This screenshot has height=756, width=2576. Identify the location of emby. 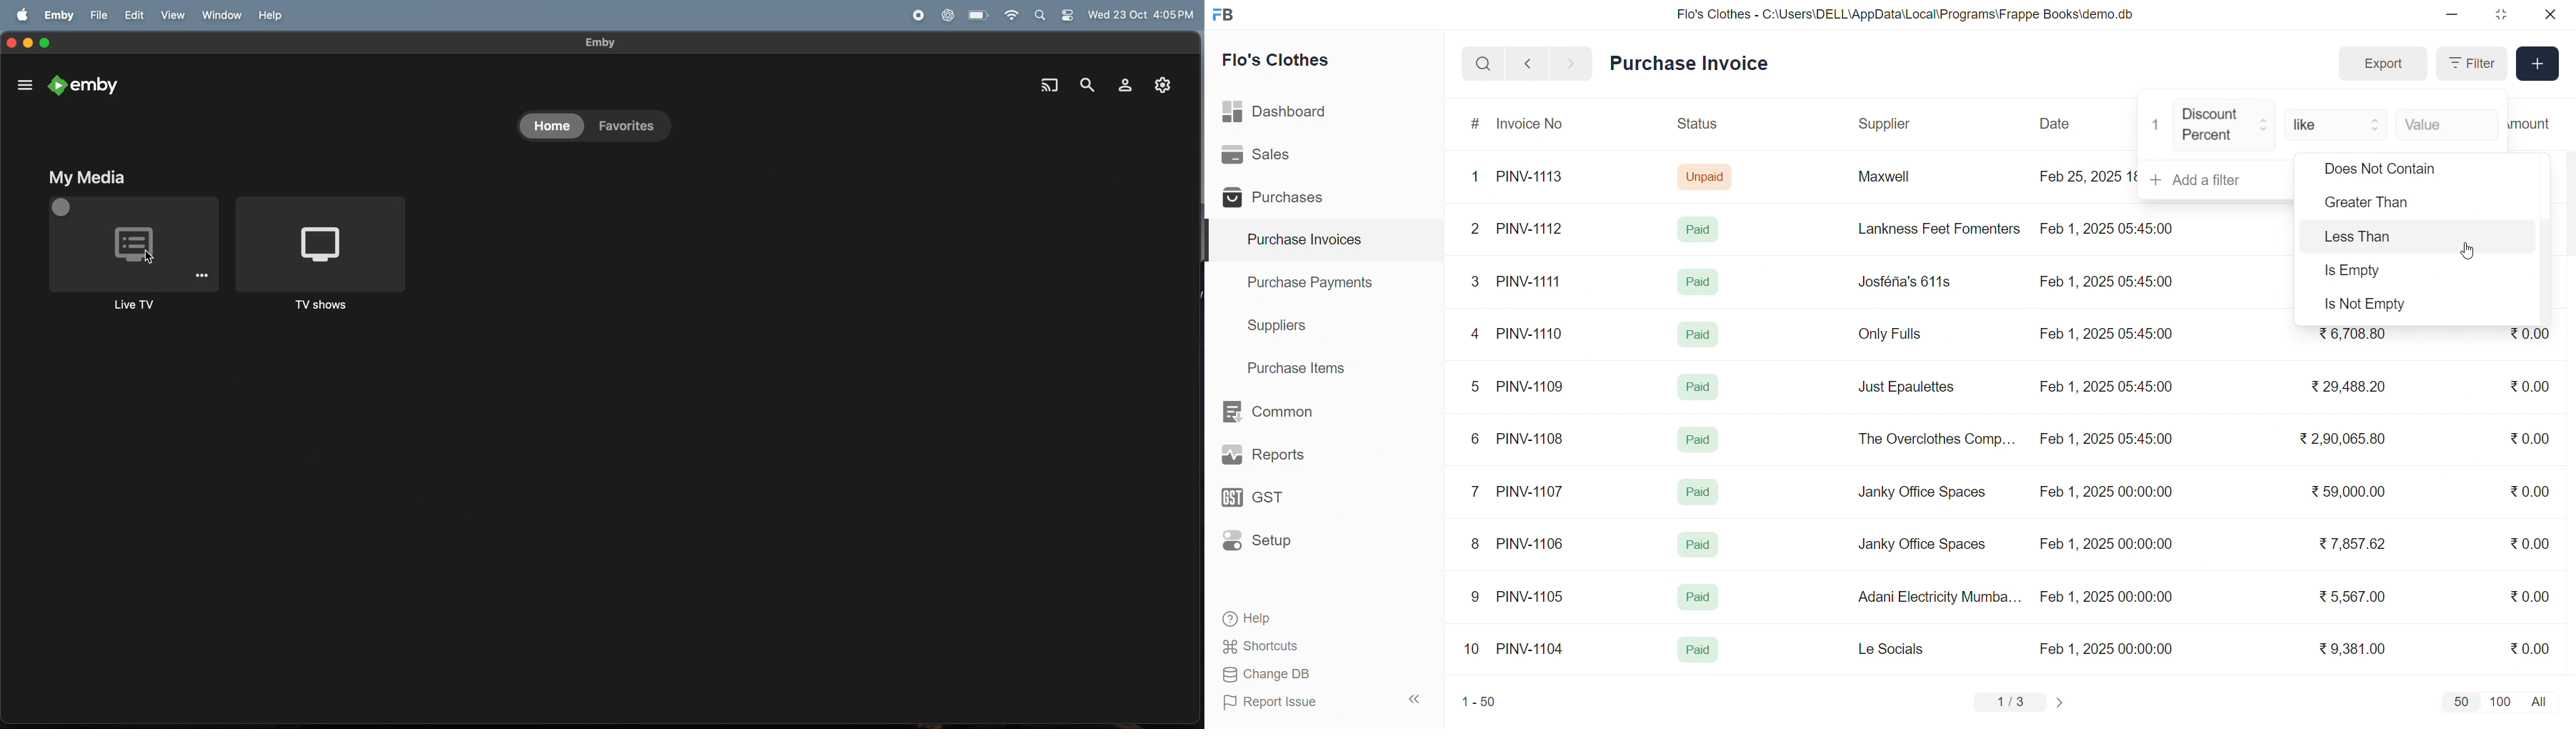
(592, 43).